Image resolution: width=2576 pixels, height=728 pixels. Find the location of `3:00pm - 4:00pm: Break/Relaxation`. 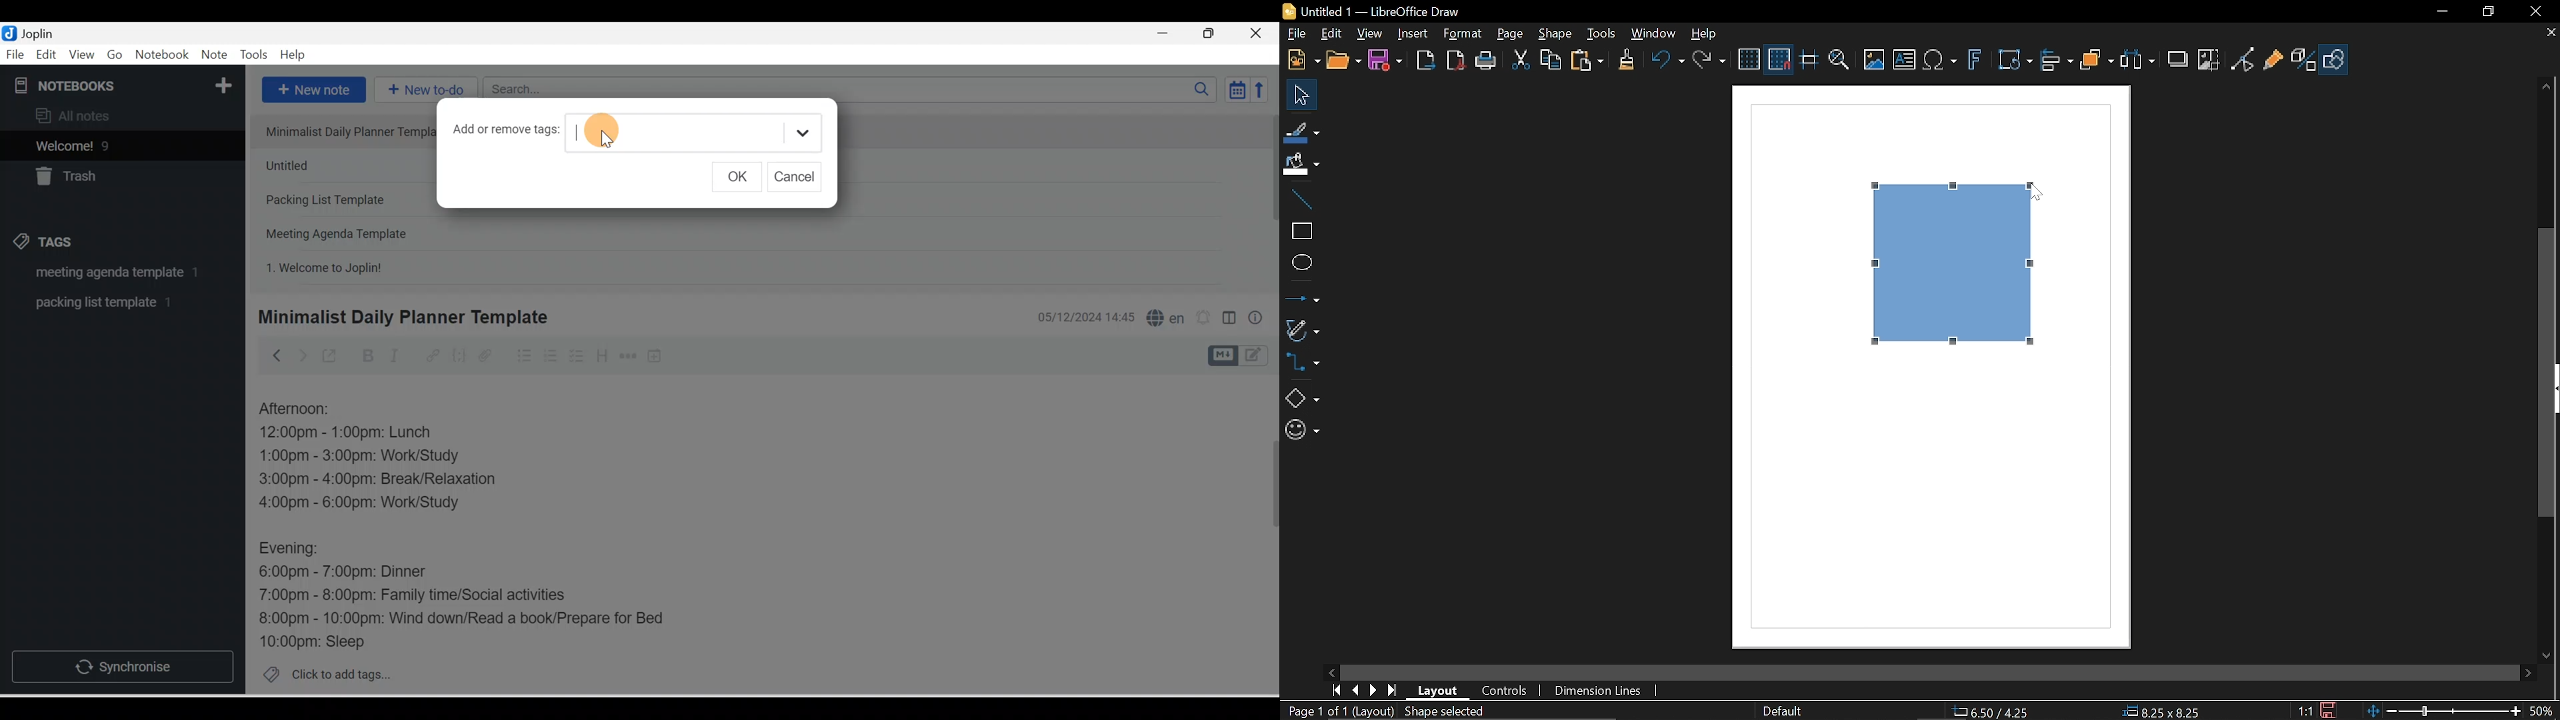

3:00pm - 4:00pm: Break/Relaxation is located at coordinates (406, 481).